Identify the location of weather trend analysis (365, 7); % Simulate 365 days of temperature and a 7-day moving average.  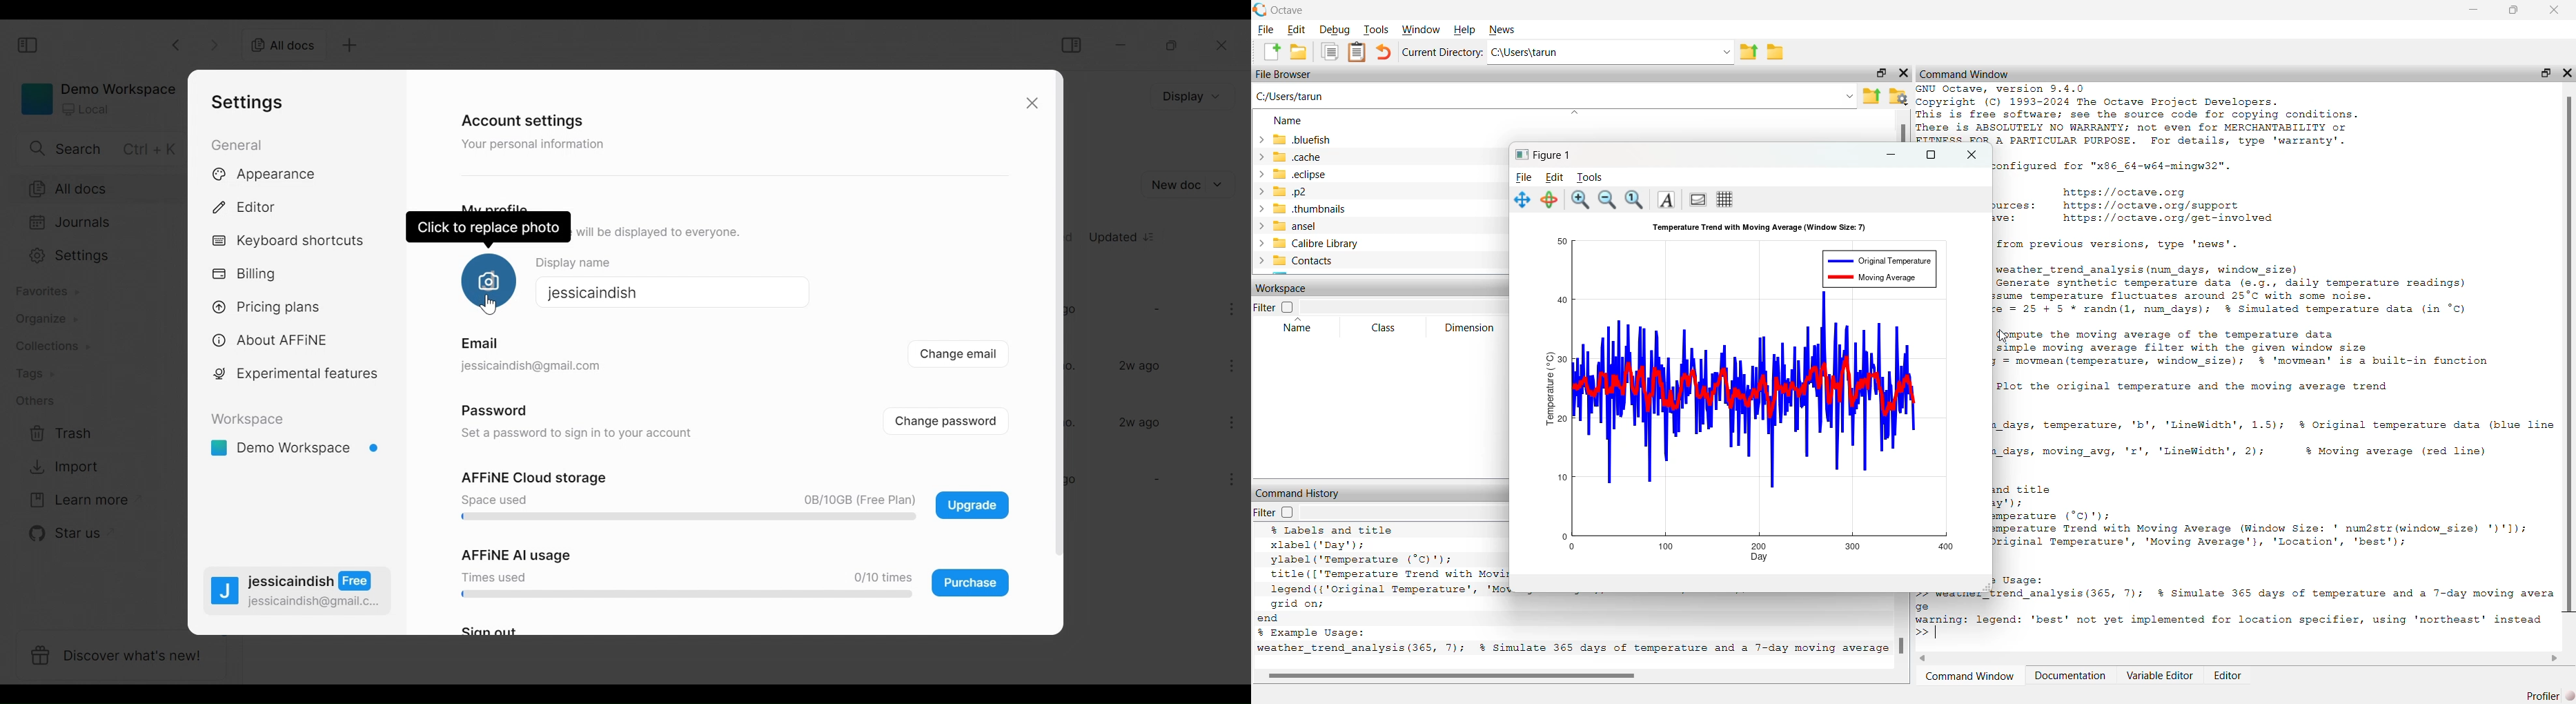
(1571, 647).